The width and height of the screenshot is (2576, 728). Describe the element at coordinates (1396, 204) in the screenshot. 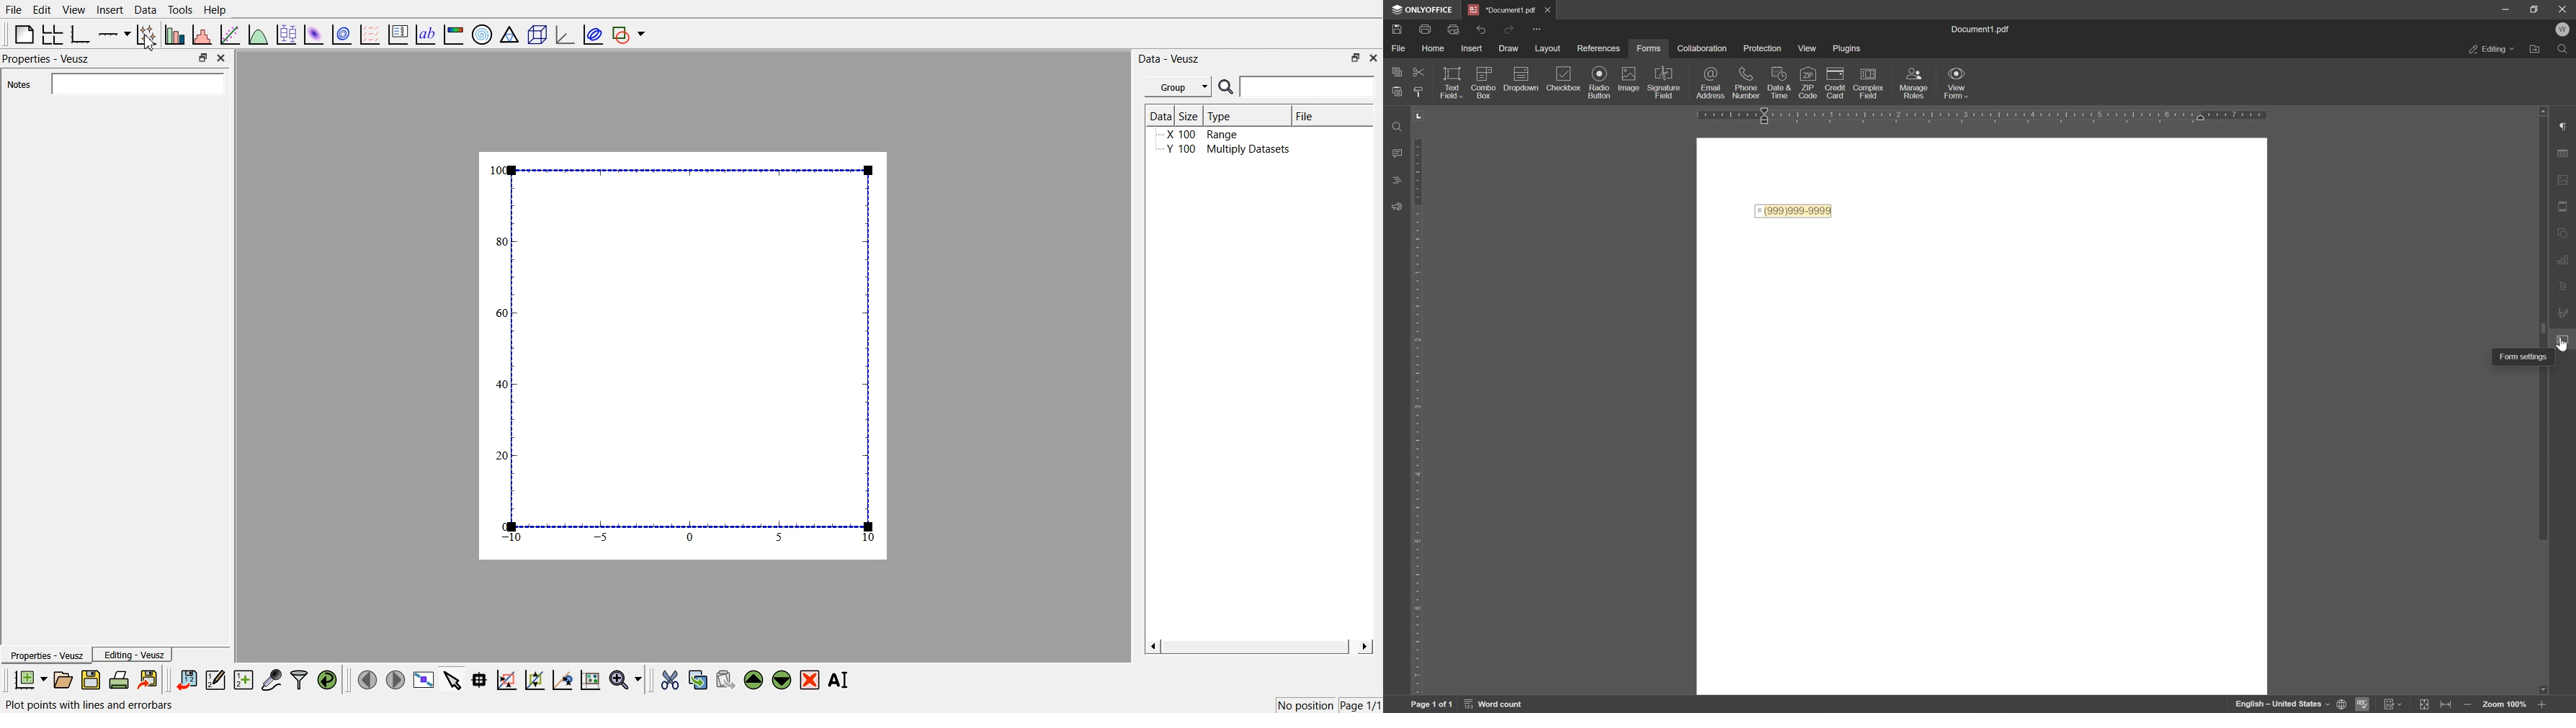

I see `feedback and support` at that location.